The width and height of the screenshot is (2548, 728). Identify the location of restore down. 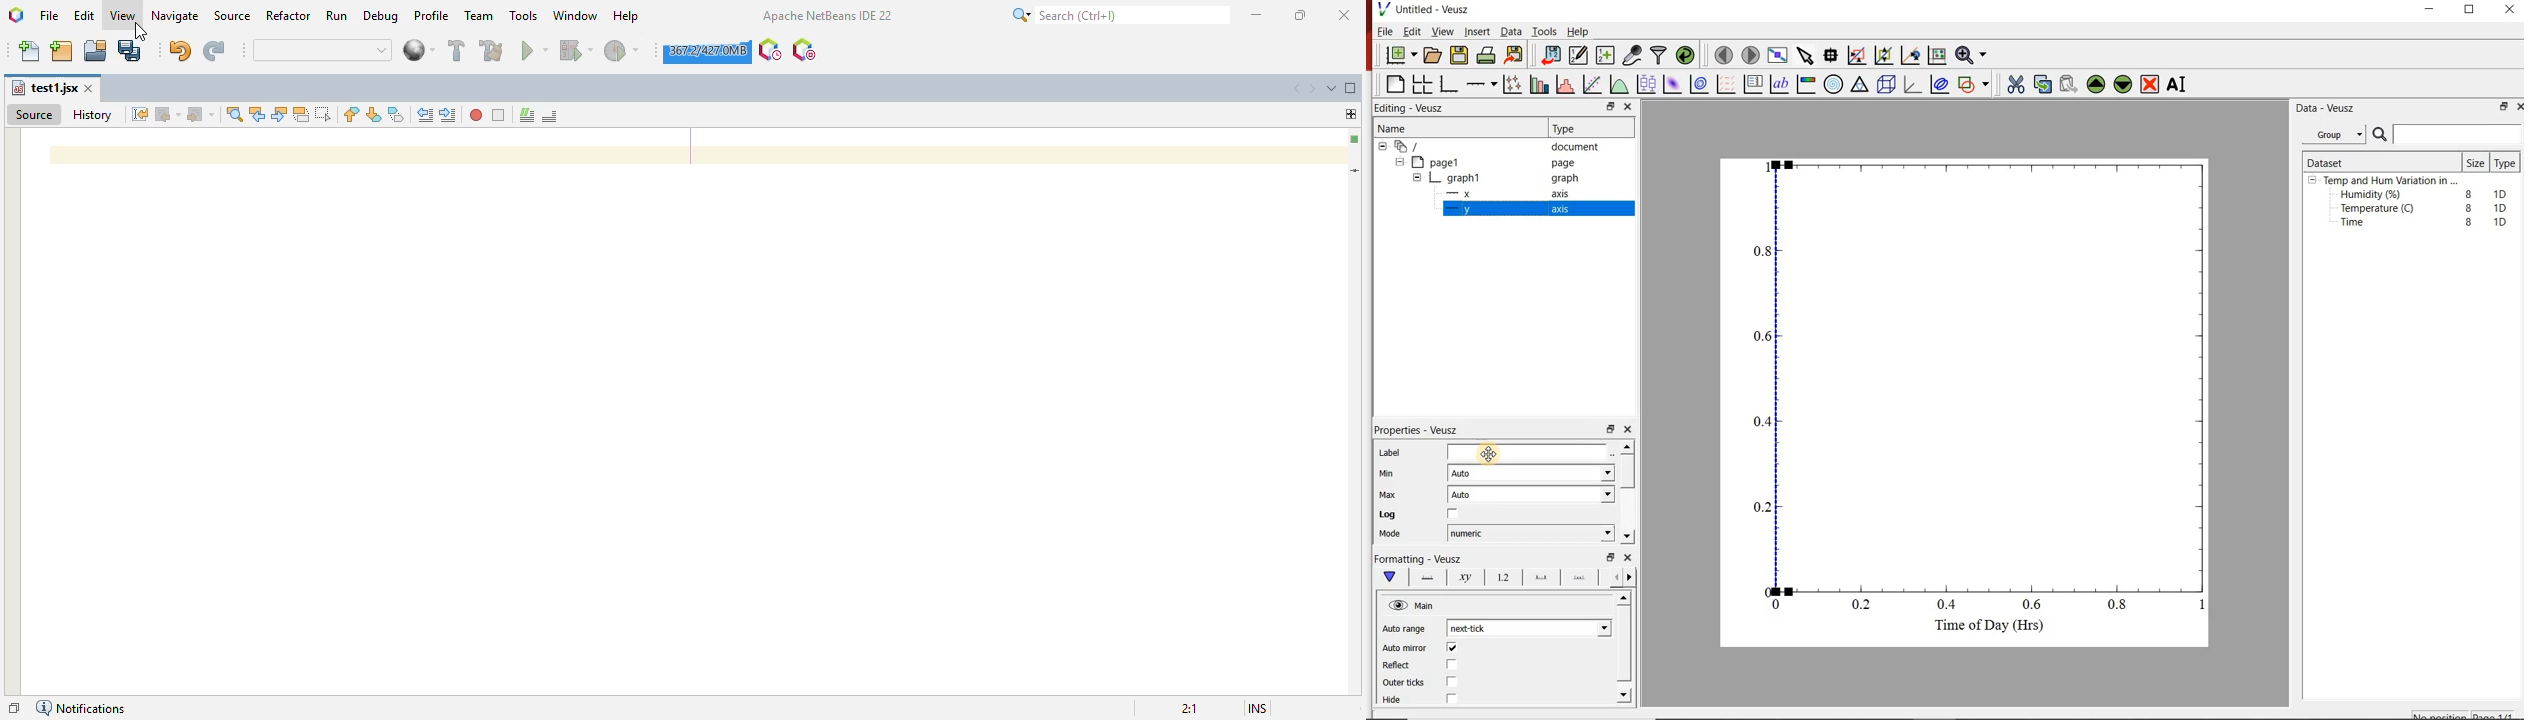
(1602, 106).